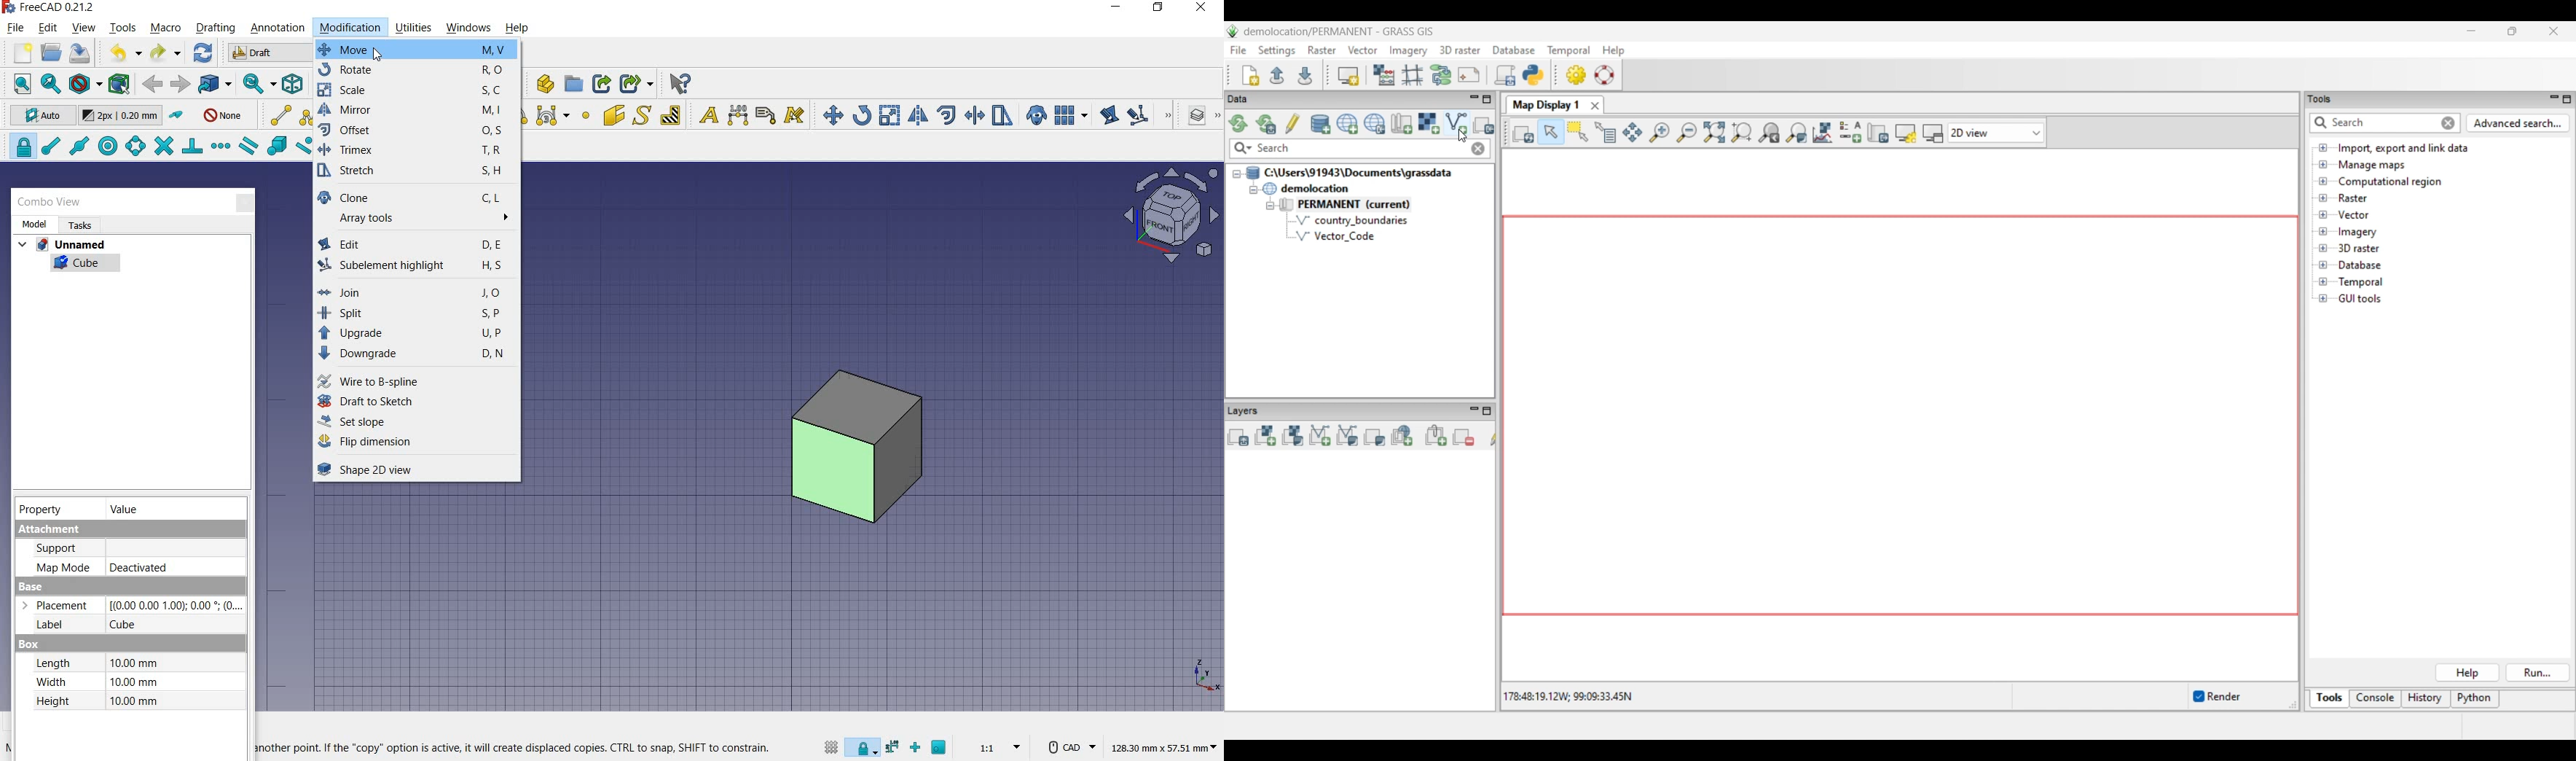 Image resolution: width=2576 pixels, height=784 pixels. I want to click on snap dimensions, so click(892, 746).